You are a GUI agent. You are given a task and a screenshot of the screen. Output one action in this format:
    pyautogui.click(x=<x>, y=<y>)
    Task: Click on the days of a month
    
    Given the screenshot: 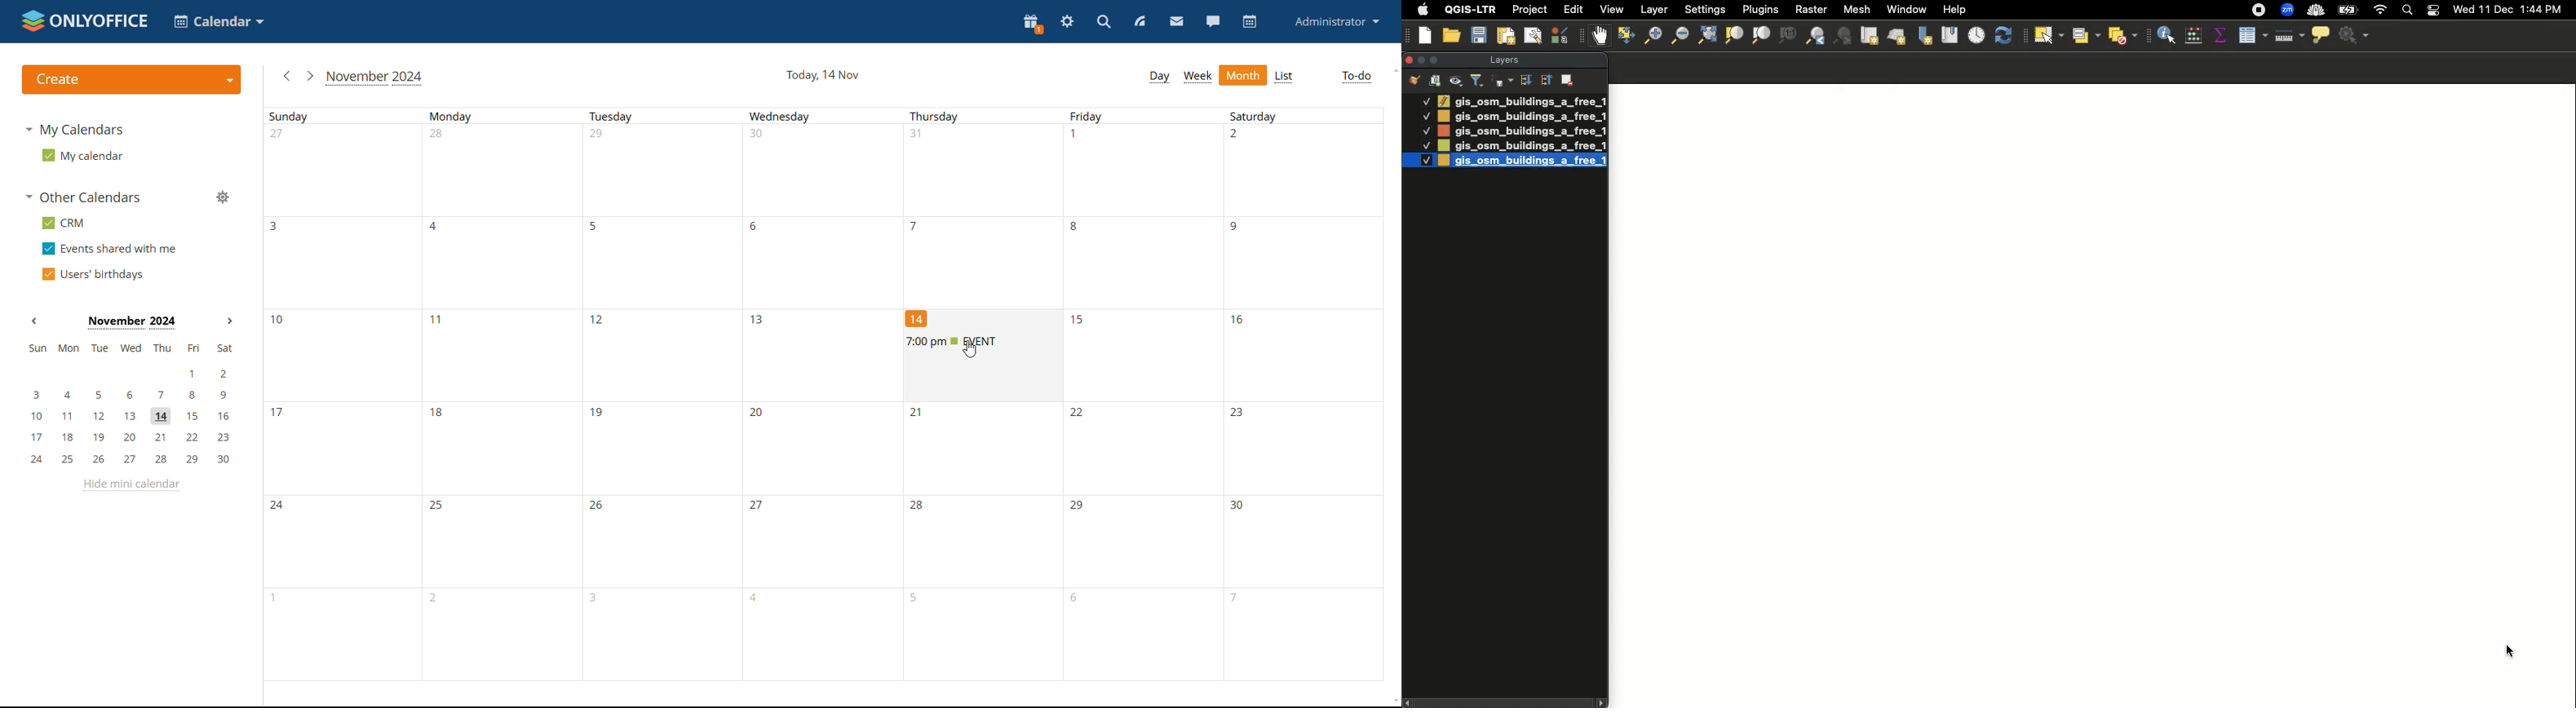 What is the action you would take?
    pyautogui.click(x=1230, y=353)
    